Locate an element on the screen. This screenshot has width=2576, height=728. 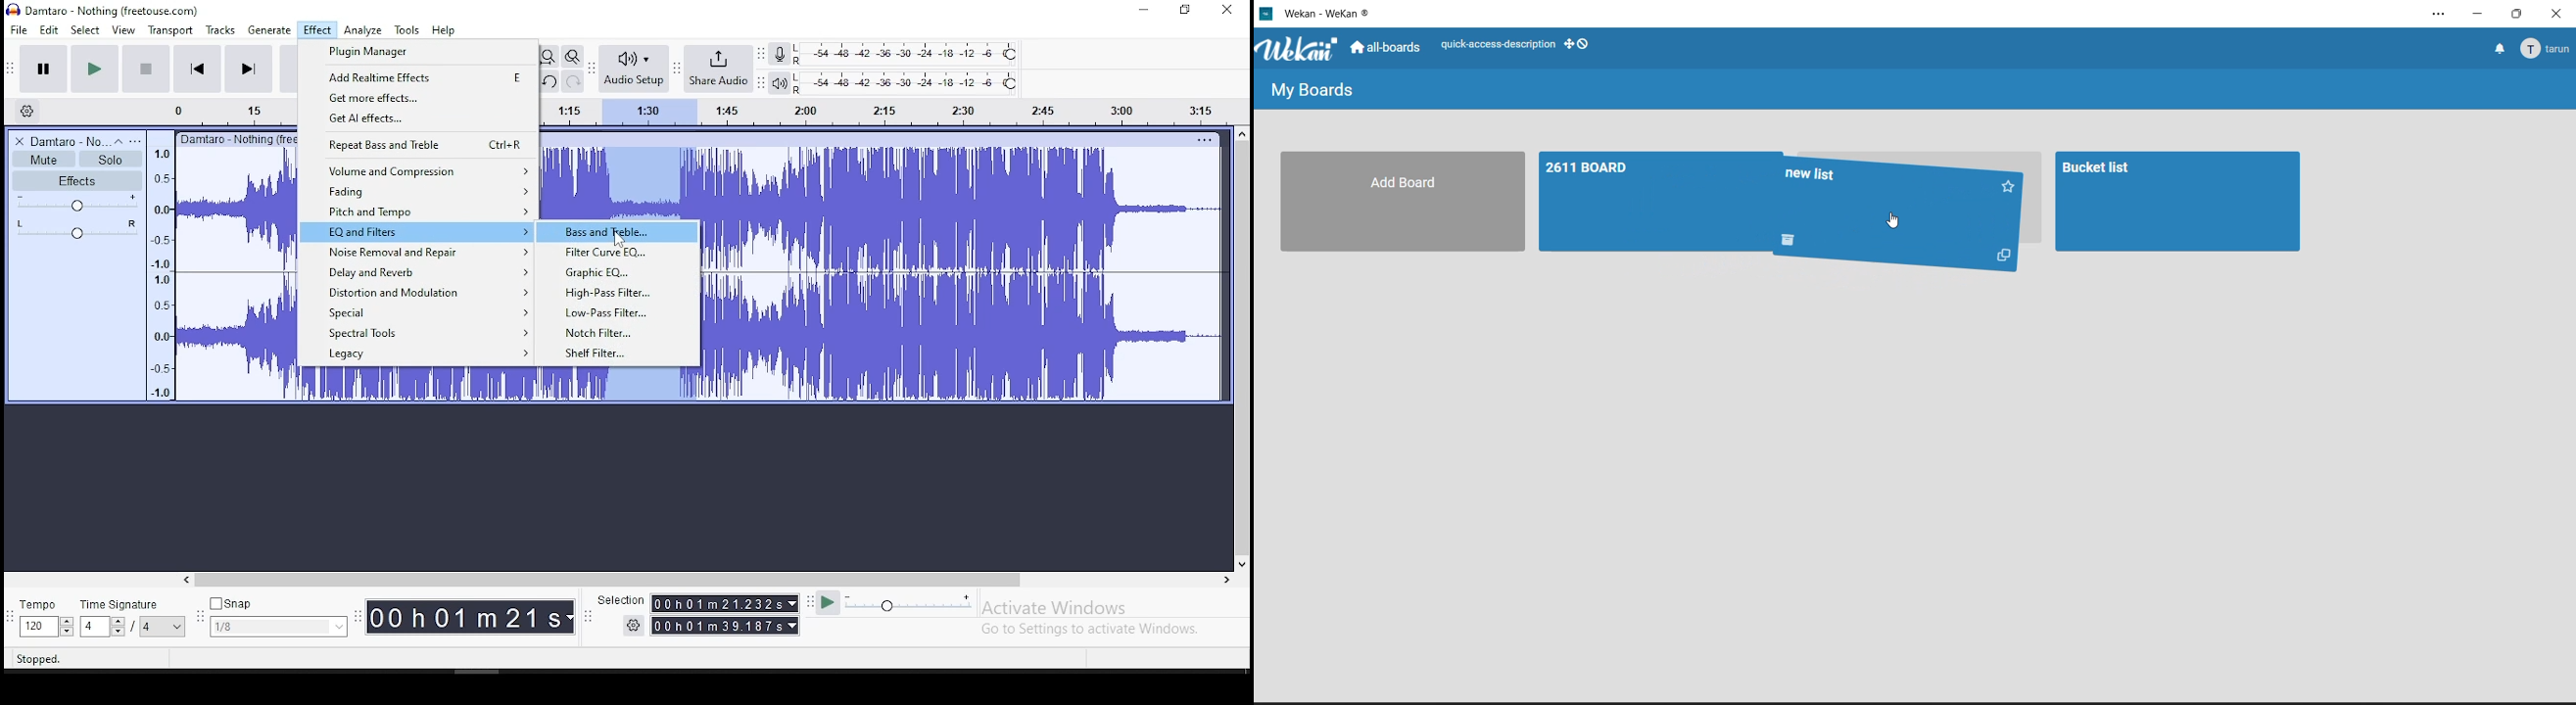
volume is located at coordinates (78, 203).